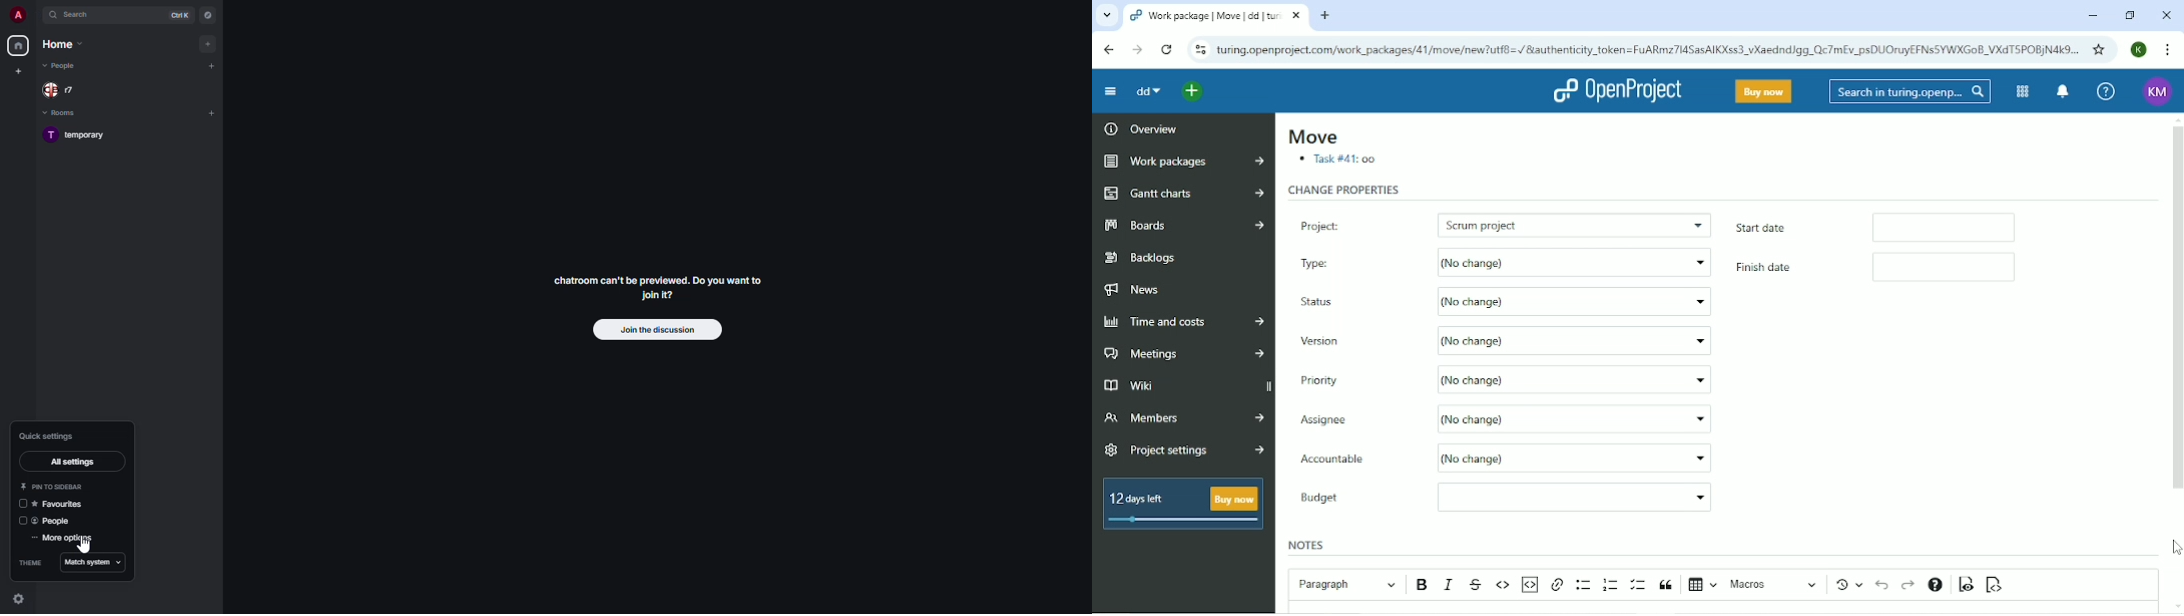 The width and height of the screenshot is (2184, 616). What do you see at coordinates (1777, 269) in the screenshot?
I see `Finish date` at bounding box center [1777, 269].